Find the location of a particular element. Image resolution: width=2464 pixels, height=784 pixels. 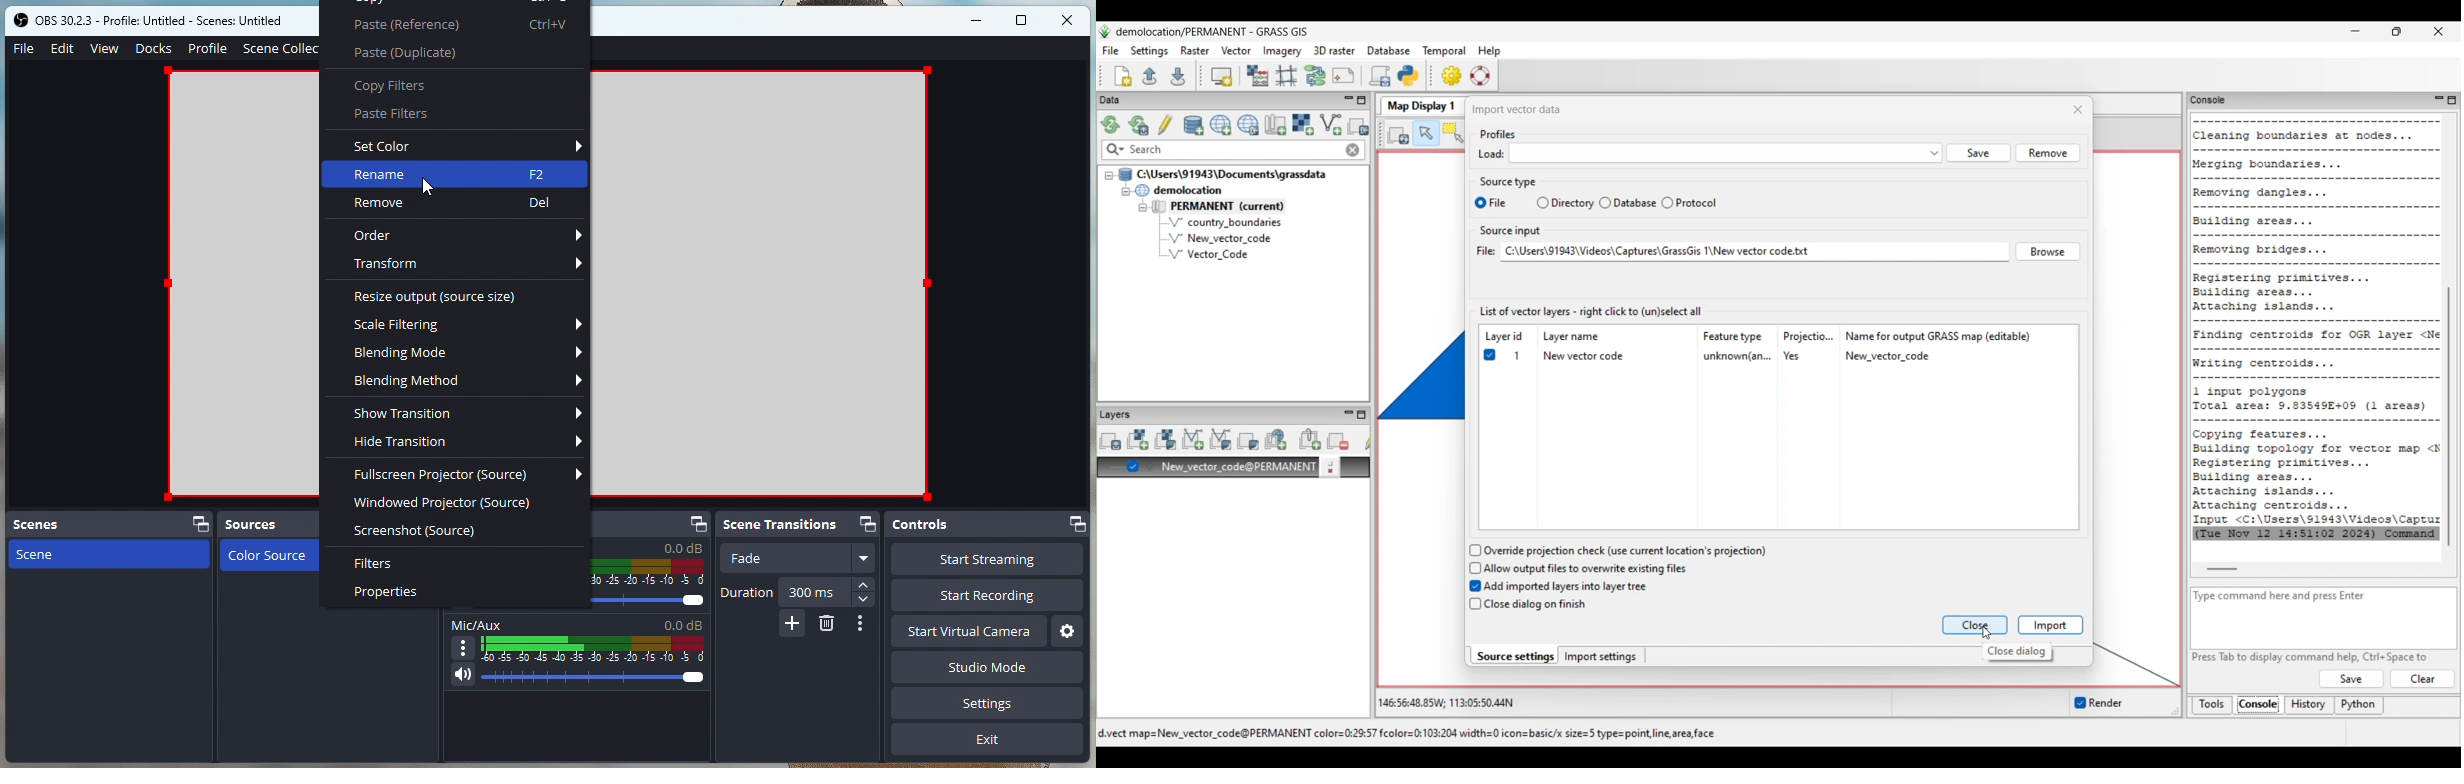

Scene transitions is located at coordinates (802, 524).